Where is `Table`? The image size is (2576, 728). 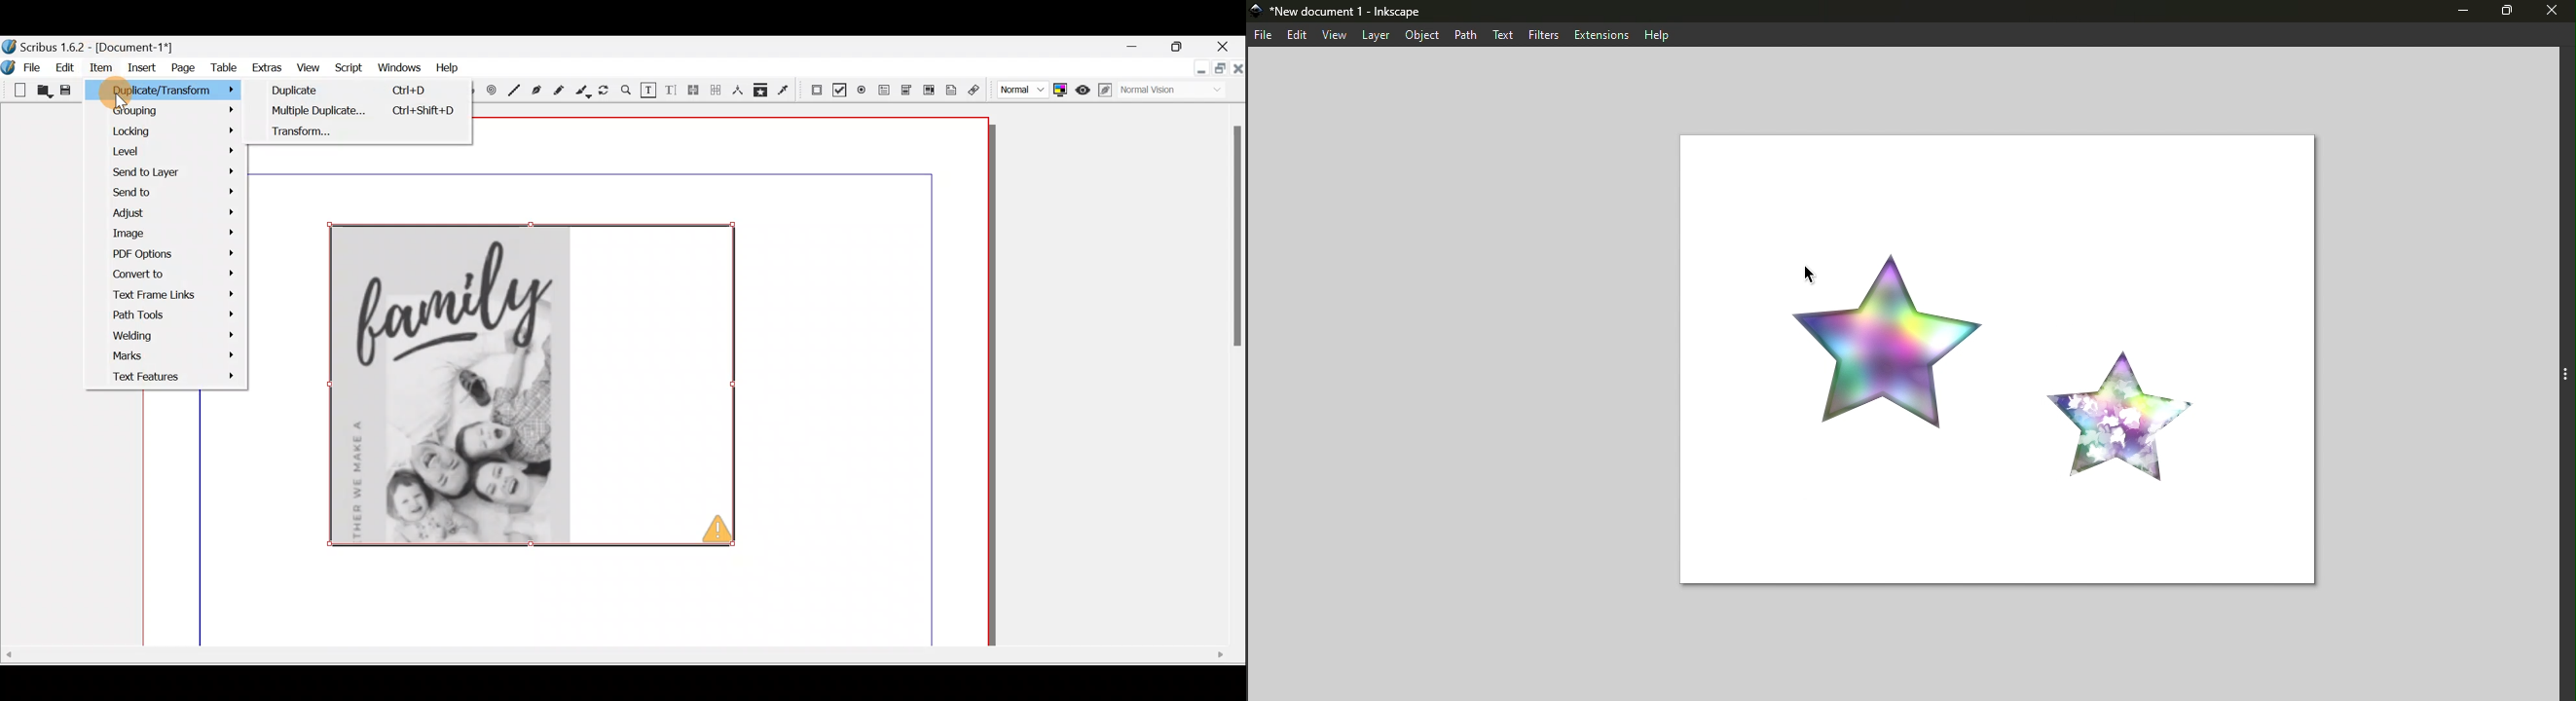 Table is located at coordinates (223, 71).